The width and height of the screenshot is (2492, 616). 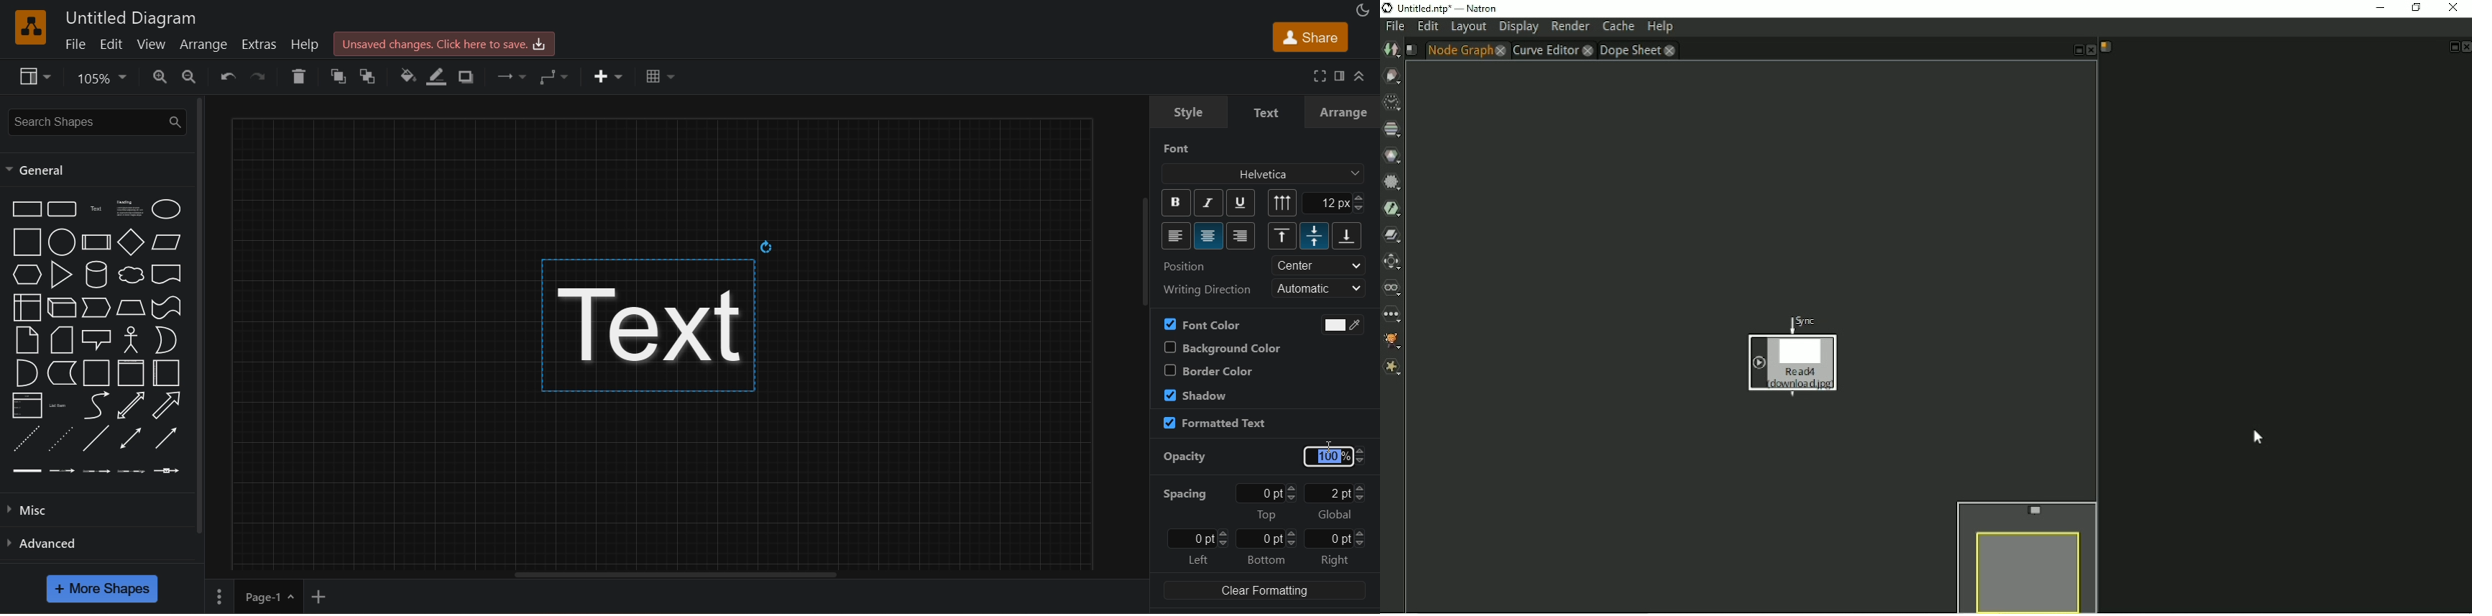 What do you see at coordinates (1178, 148) in the screenshot?
I see `font` at bounding box center [1178, 148].